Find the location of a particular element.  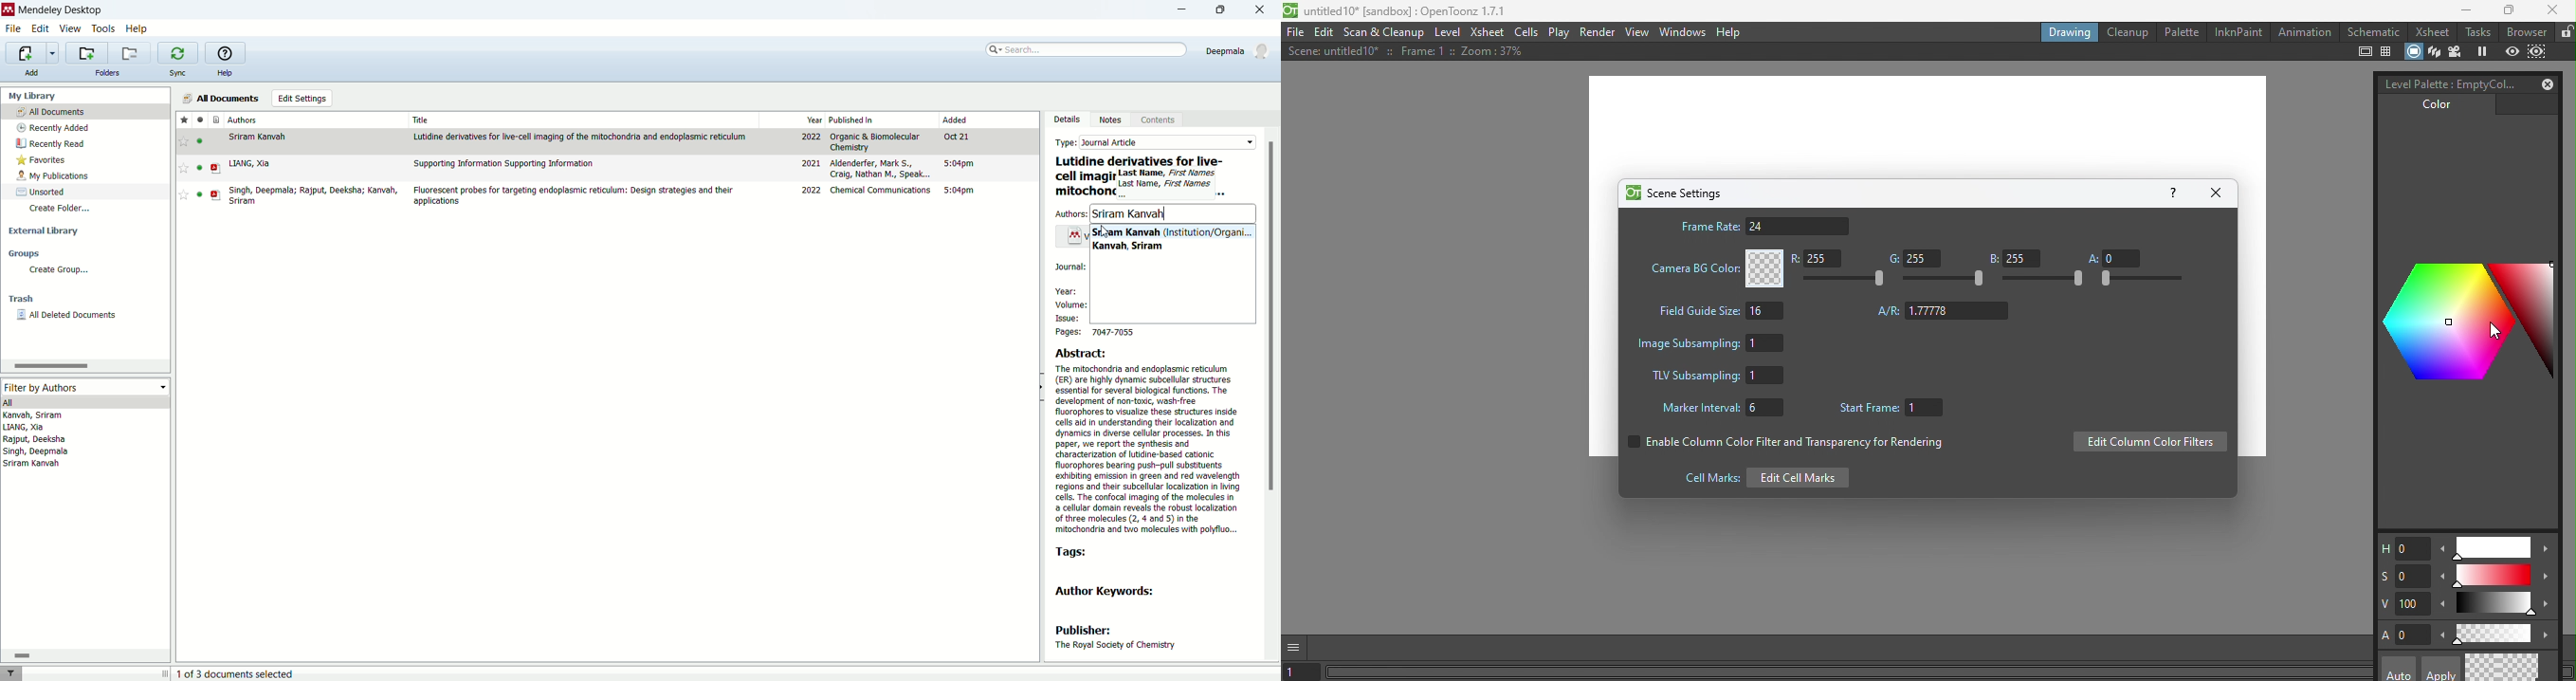

read/unread is located at coordinates (196, 196).